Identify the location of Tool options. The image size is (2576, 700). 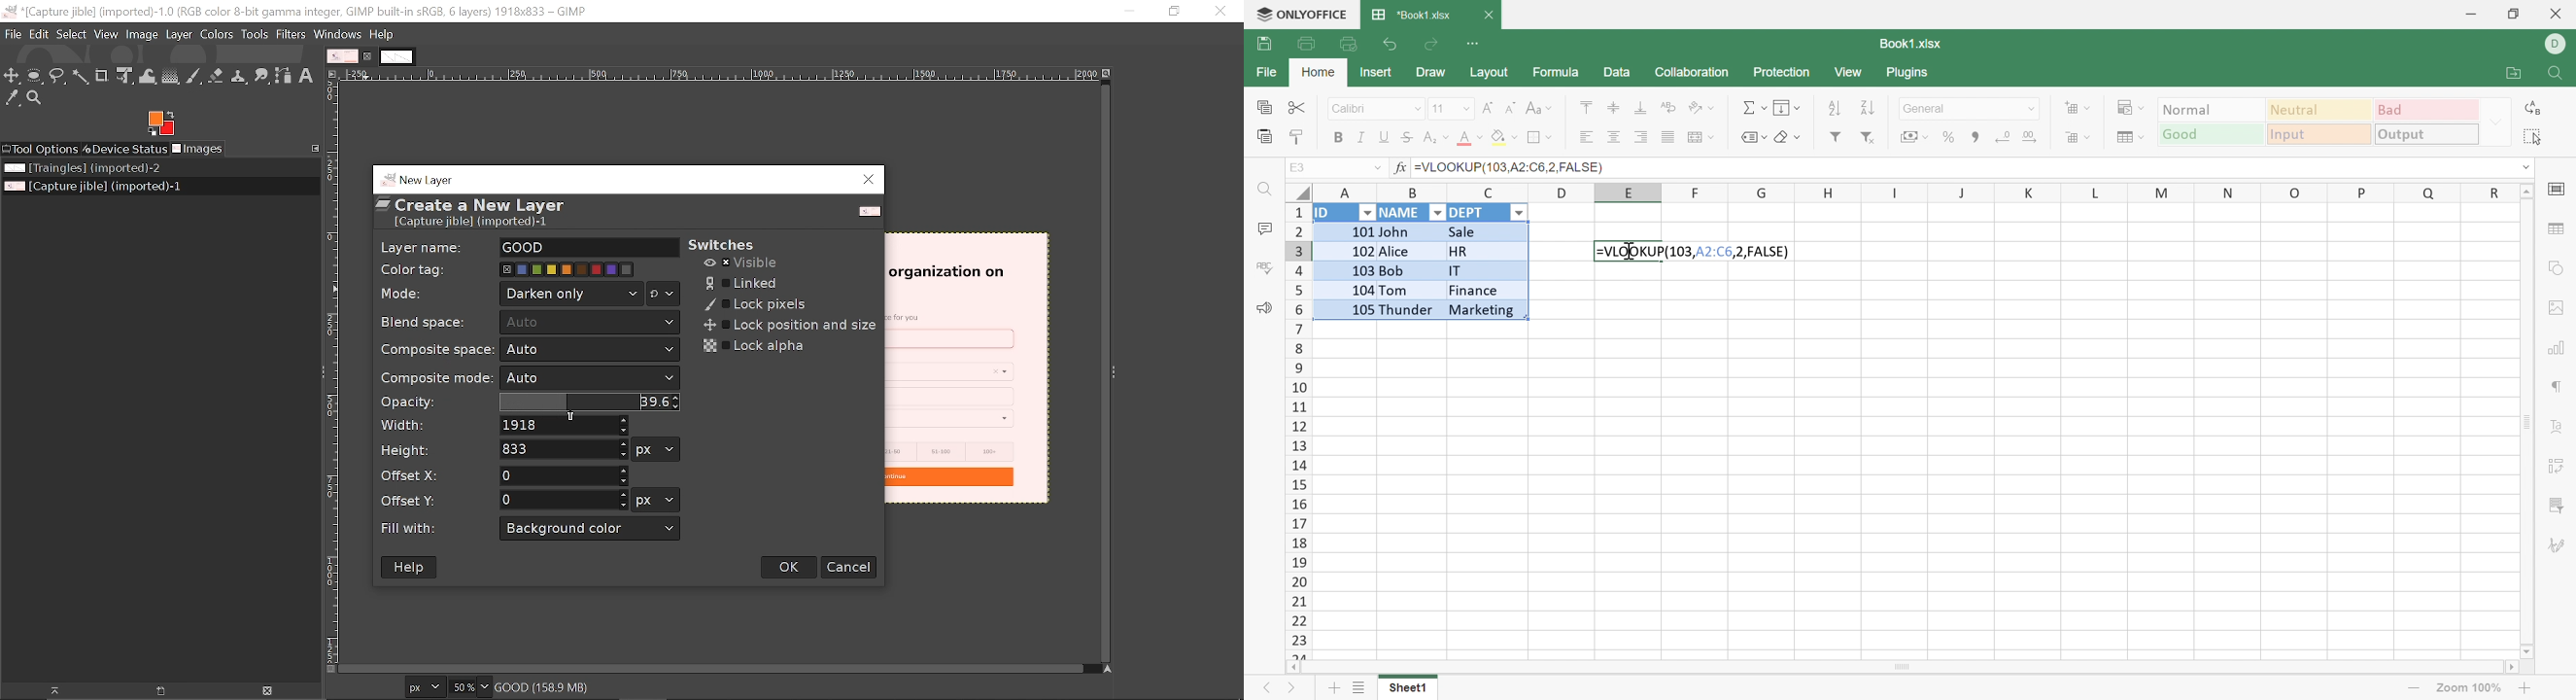
(40, 150).